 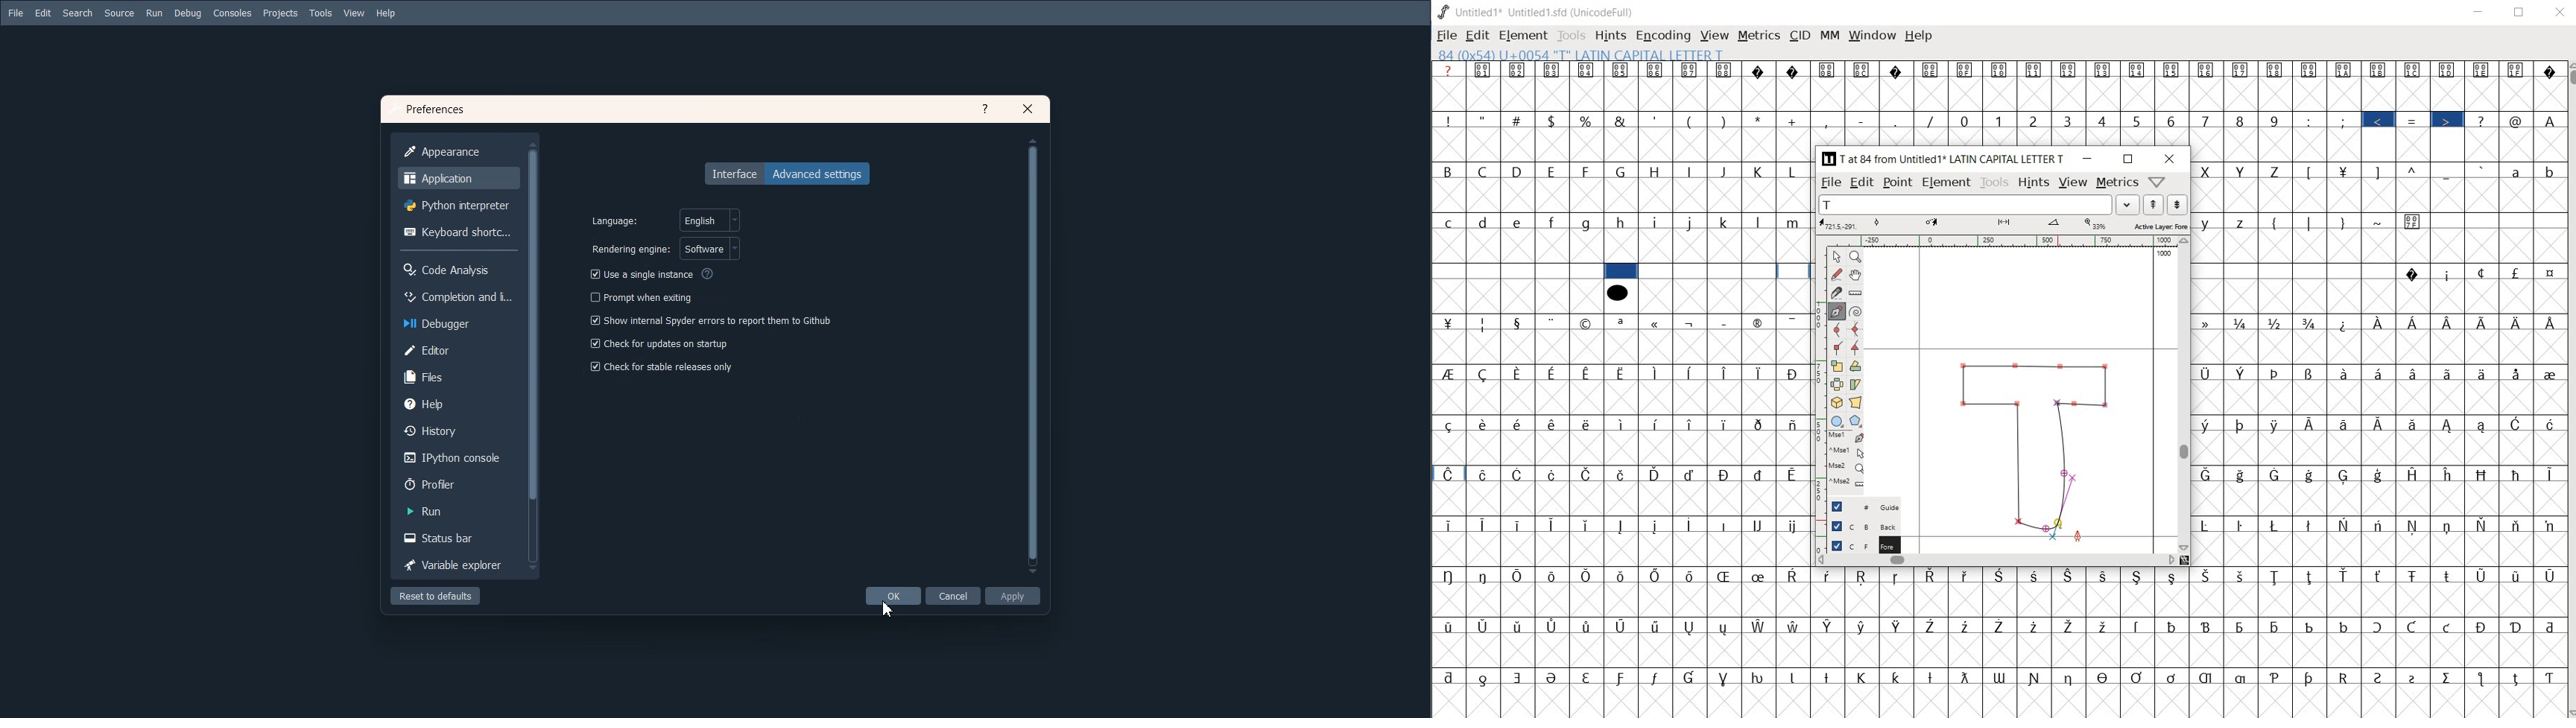 What do you see at coordinates (2278, 475) in the screenshot?
I see `Symbol` at bounding box center [2278, 475].